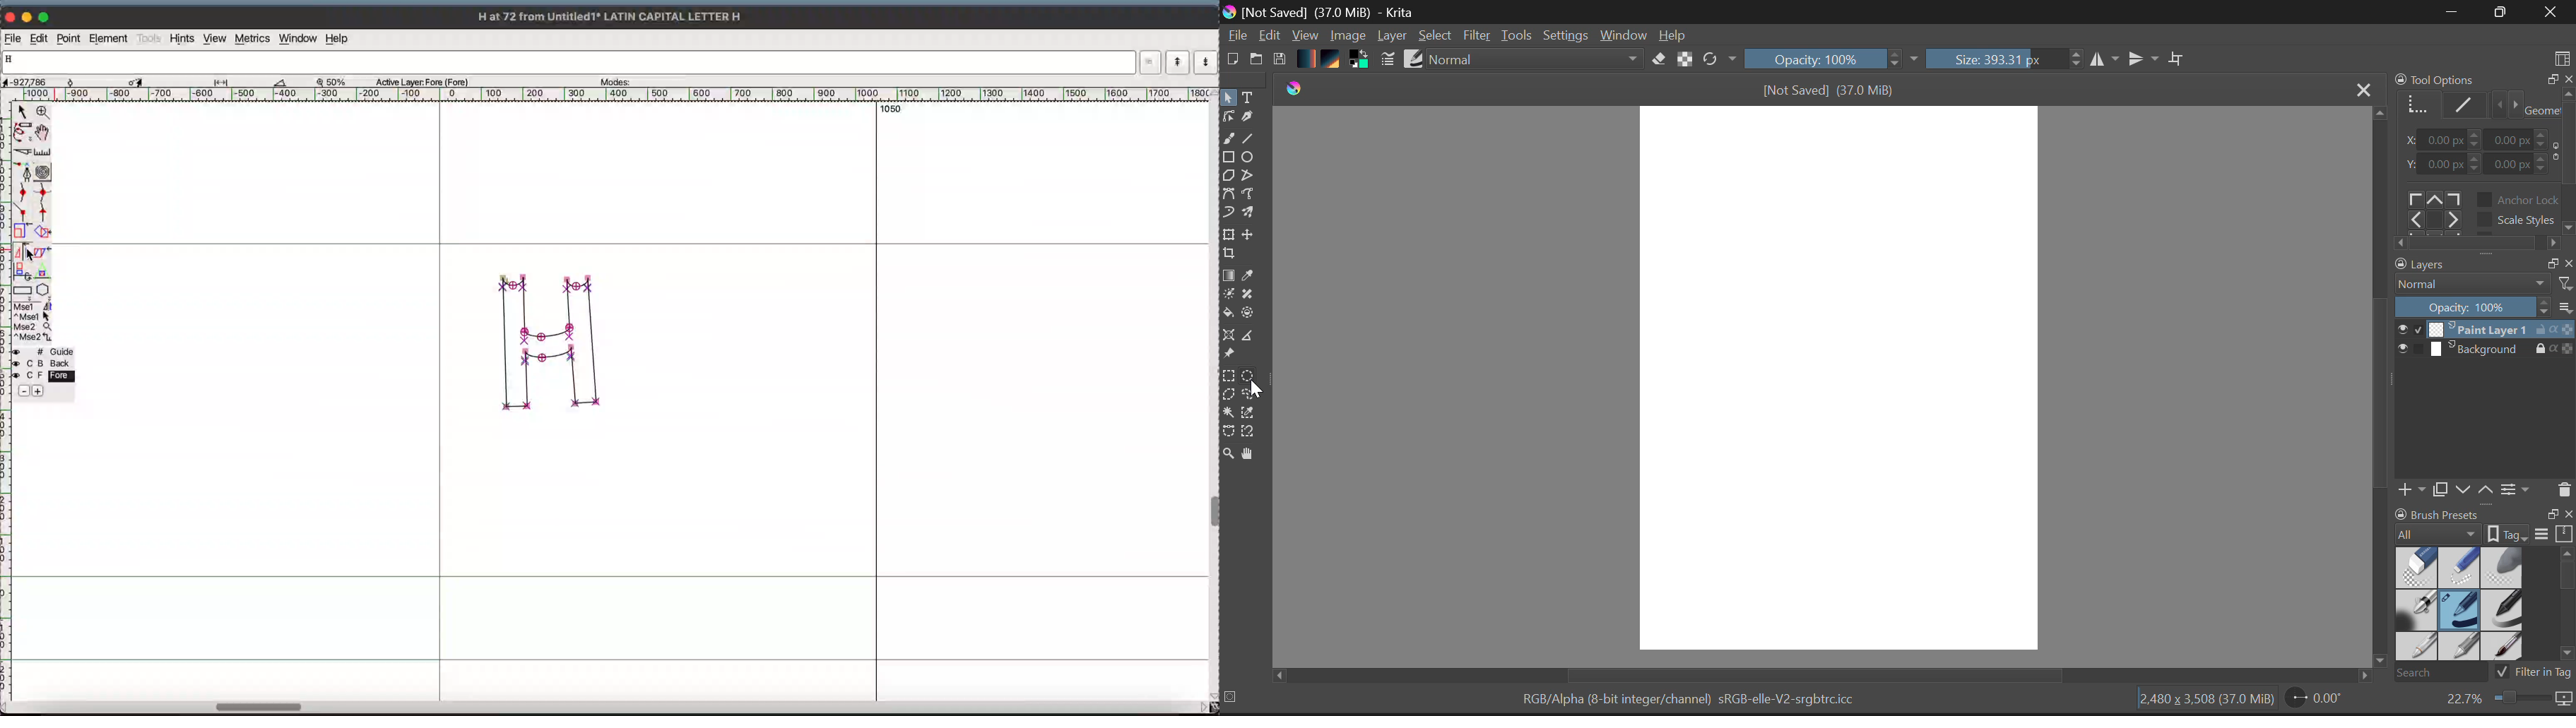 The width and height of the screenshot is (2576, 728). What do you see at coordinates (1392, 37) in the screenshot?
I see `Layer` at bounding box center [1392, 37].